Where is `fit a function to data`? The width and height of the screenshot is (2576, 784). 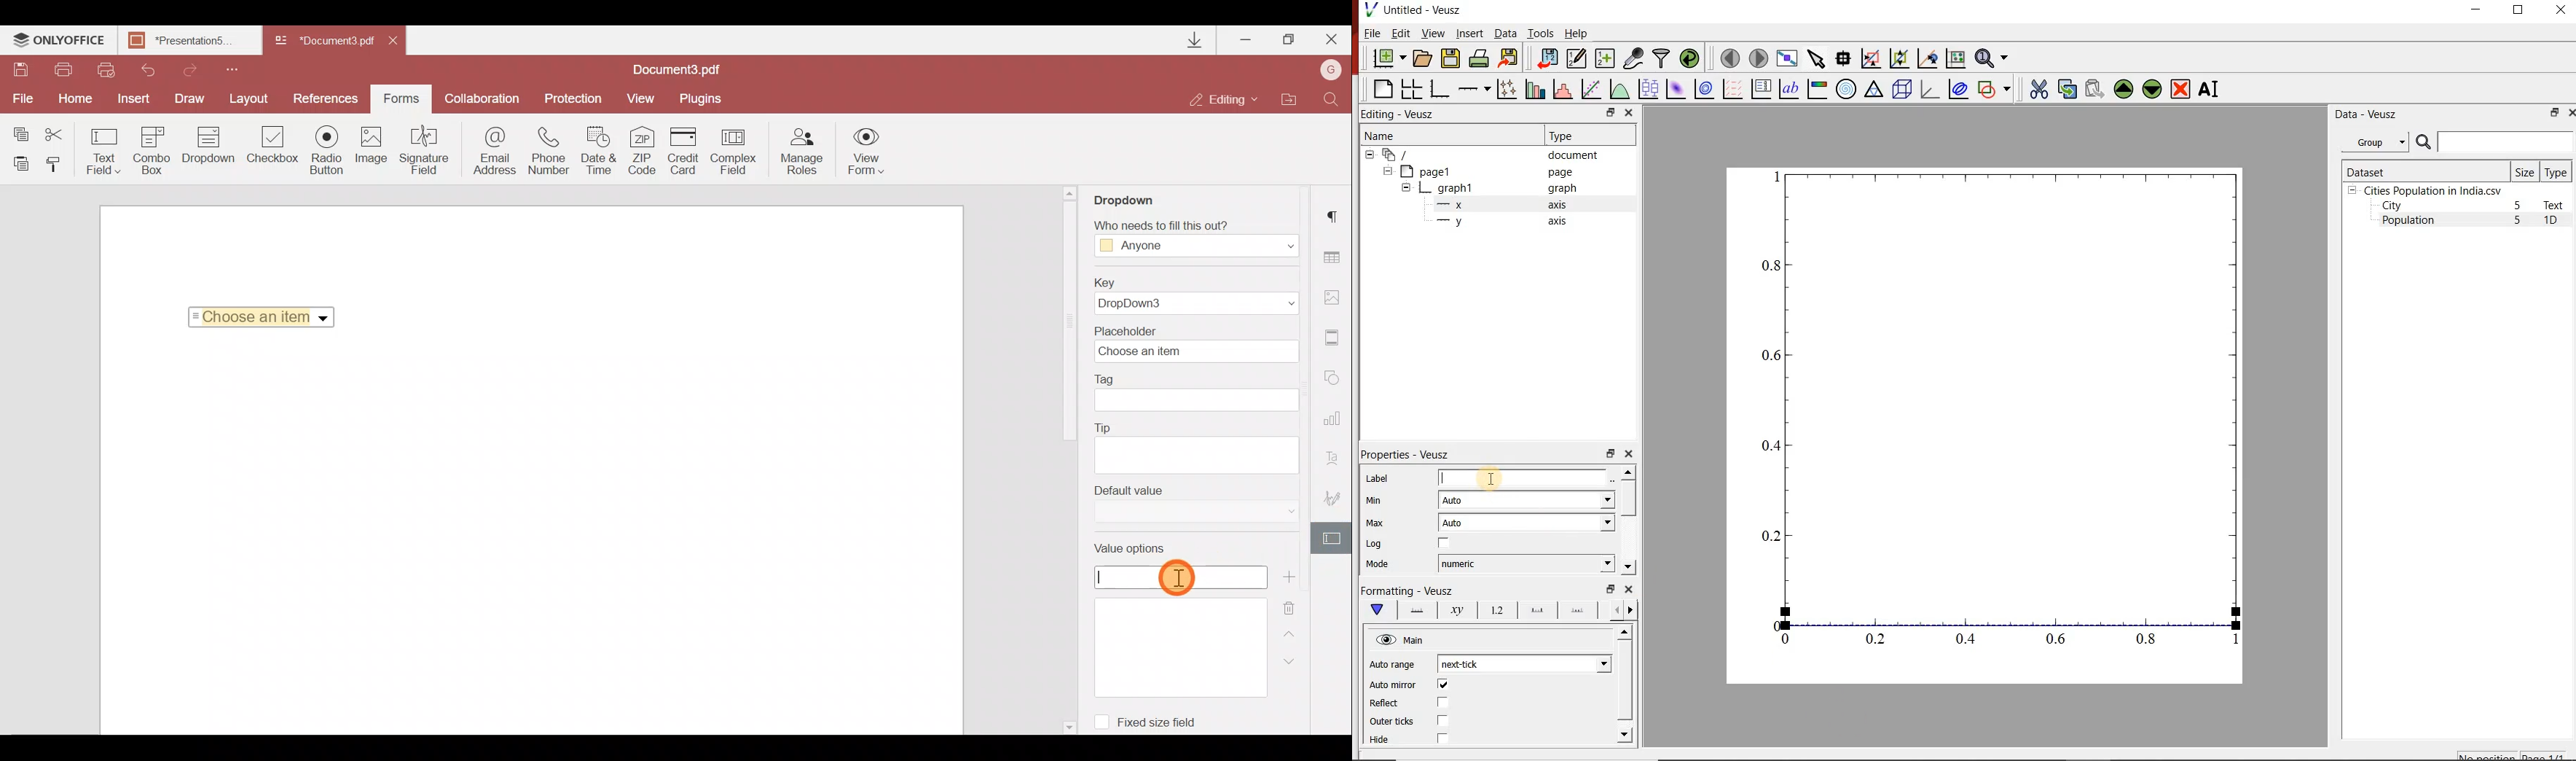 fit a function to data is located at coordinates (1590, 88).